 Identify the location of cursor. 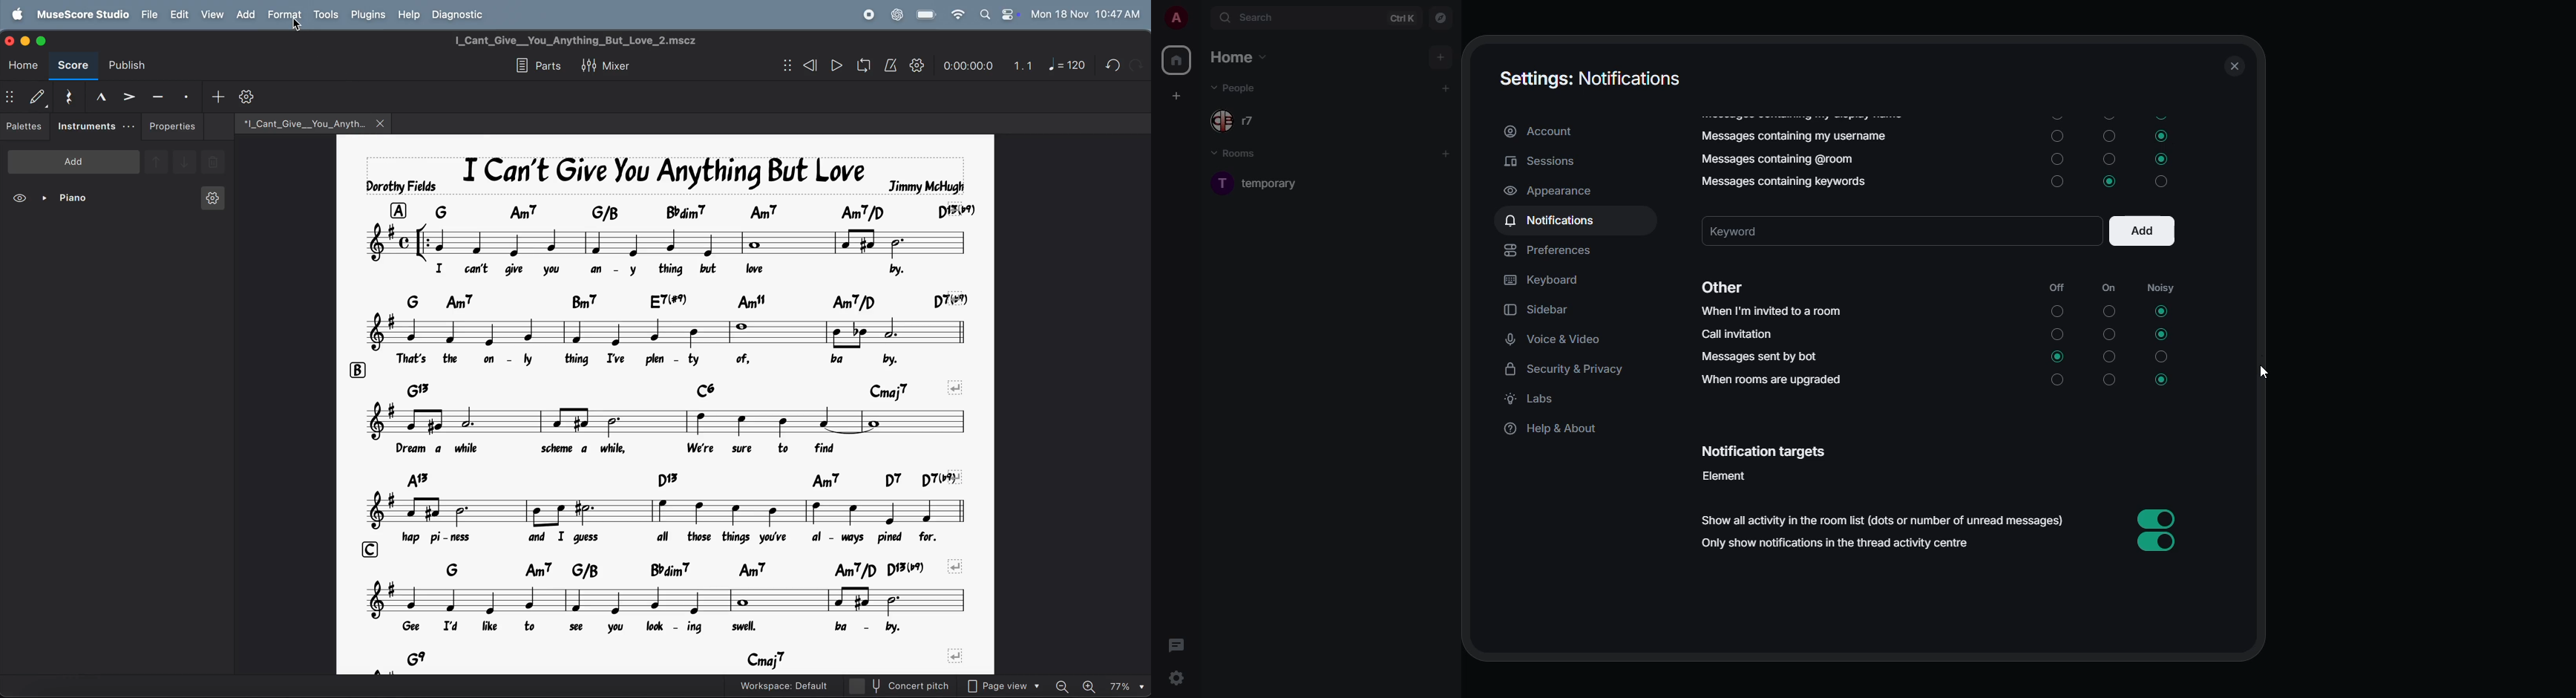
(300, 28).